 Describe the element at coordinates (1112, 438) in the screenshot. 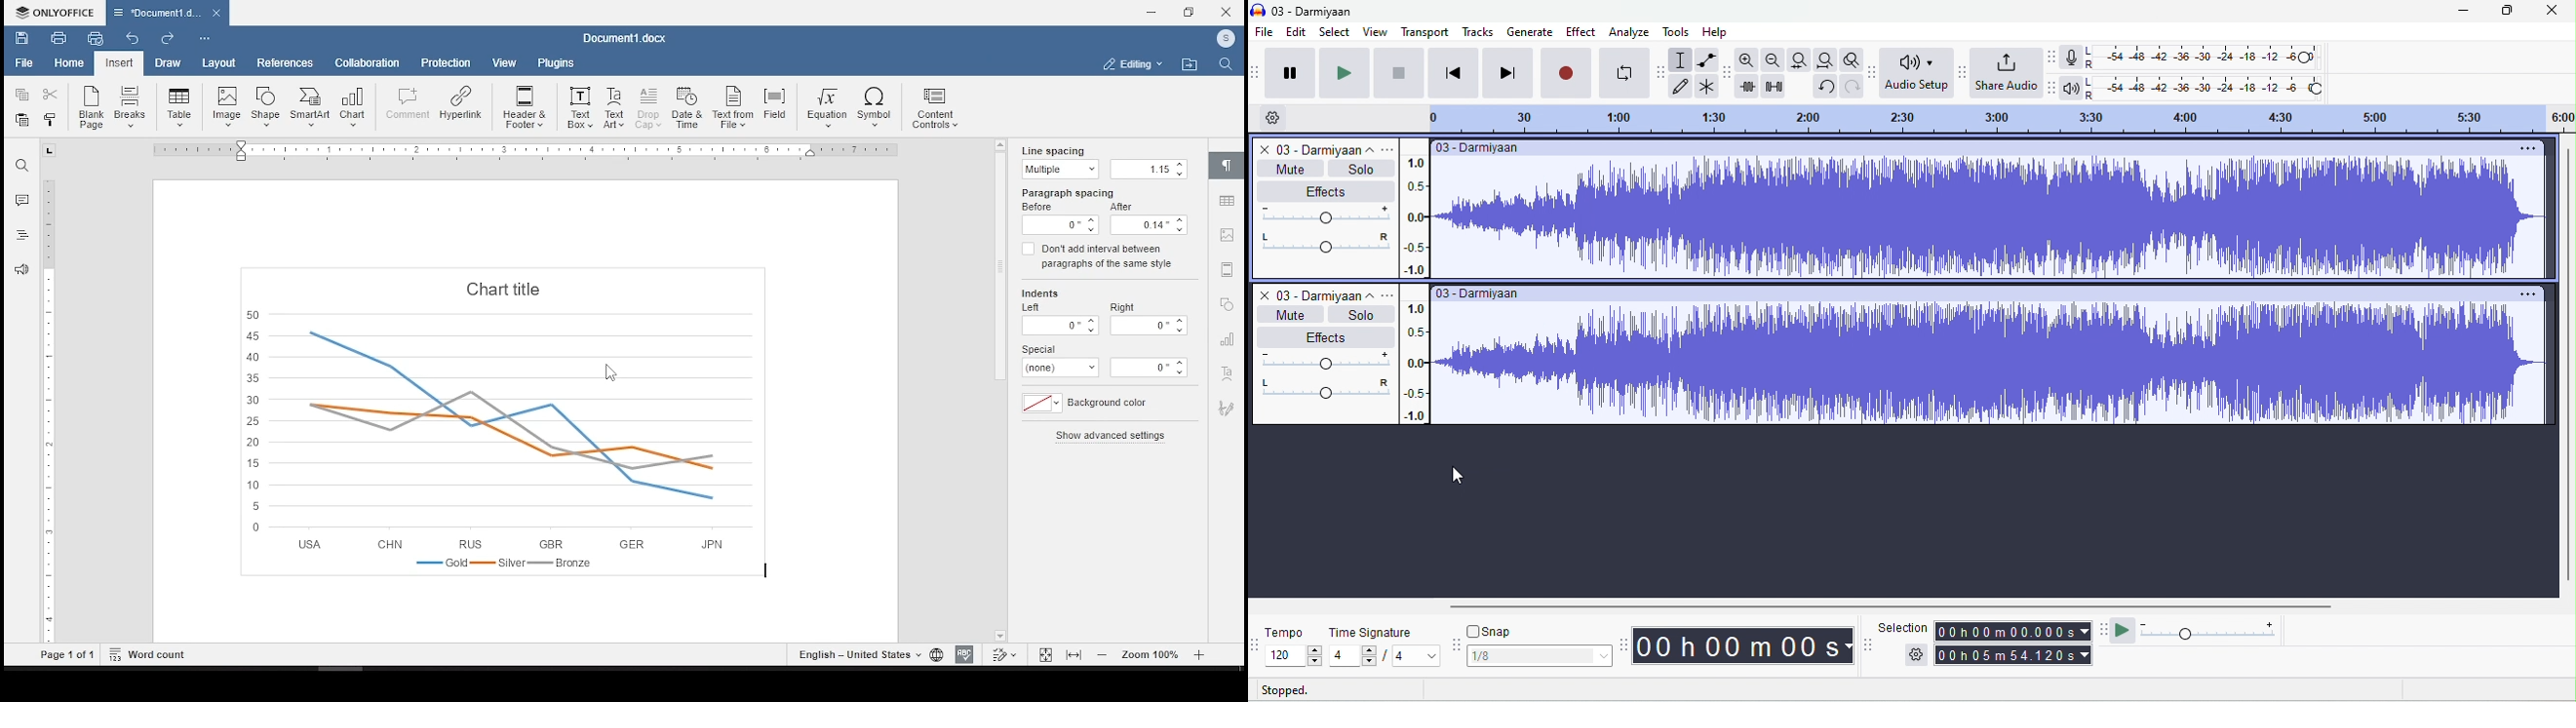

I see `show advanced settings` at that location.